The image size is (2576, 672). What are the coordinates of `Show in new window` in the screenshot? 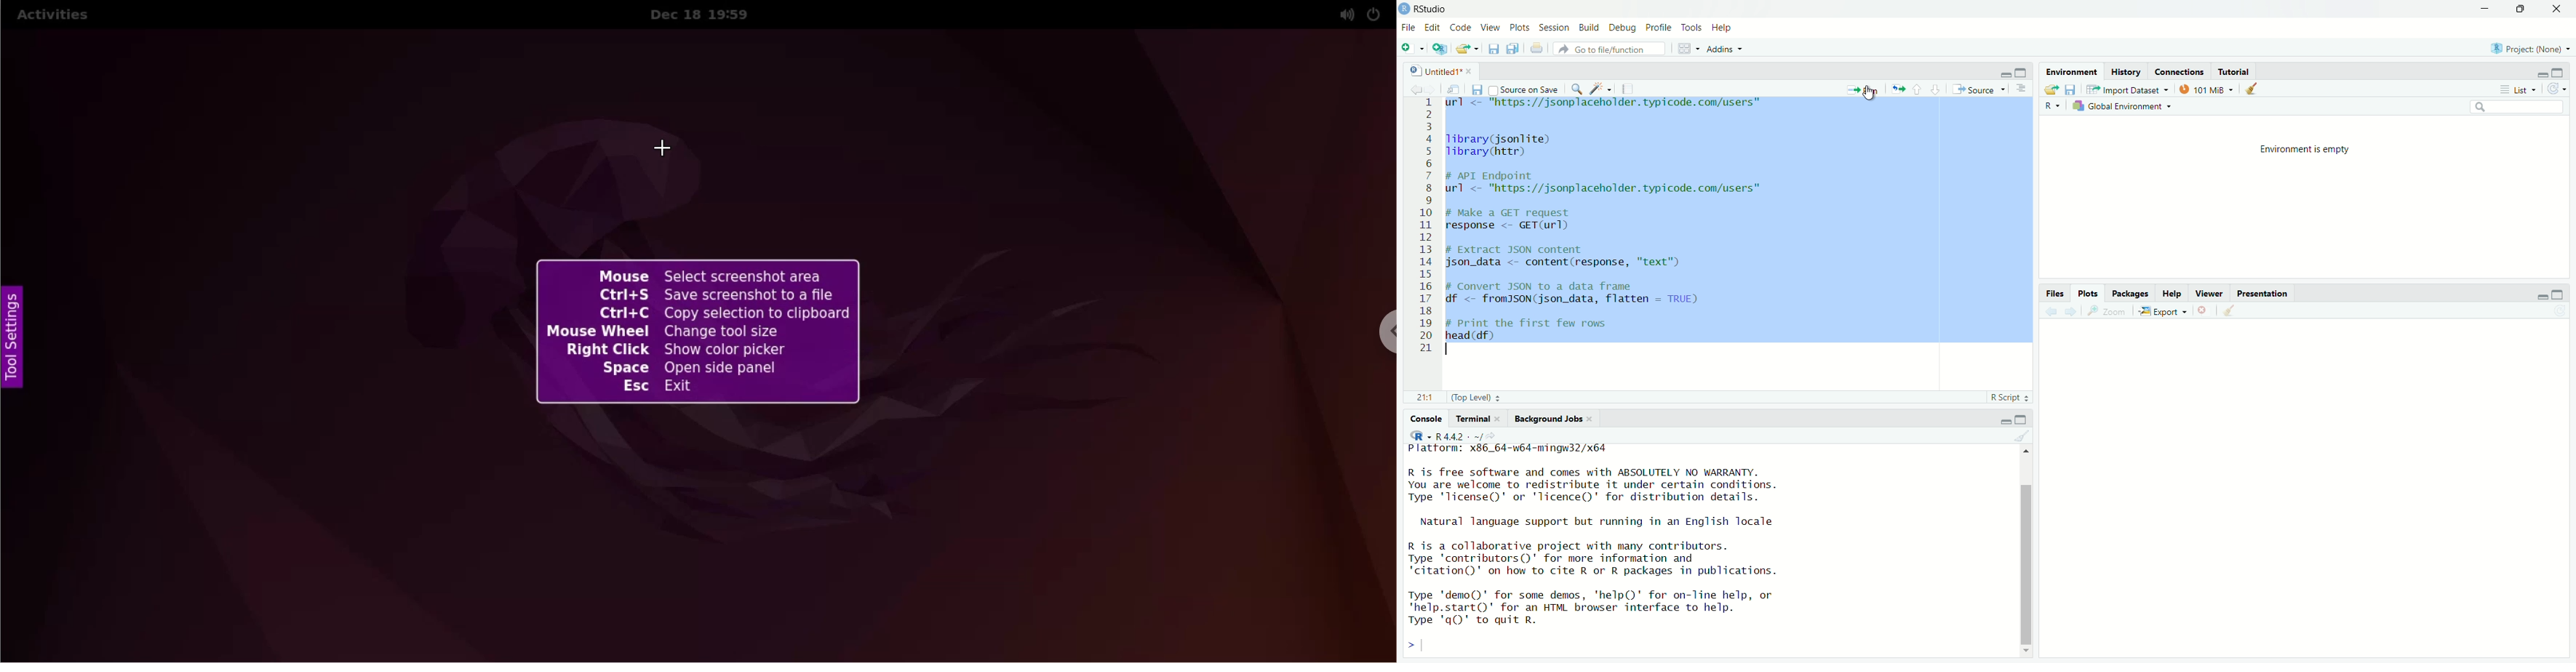 It's located at (1452, 90).